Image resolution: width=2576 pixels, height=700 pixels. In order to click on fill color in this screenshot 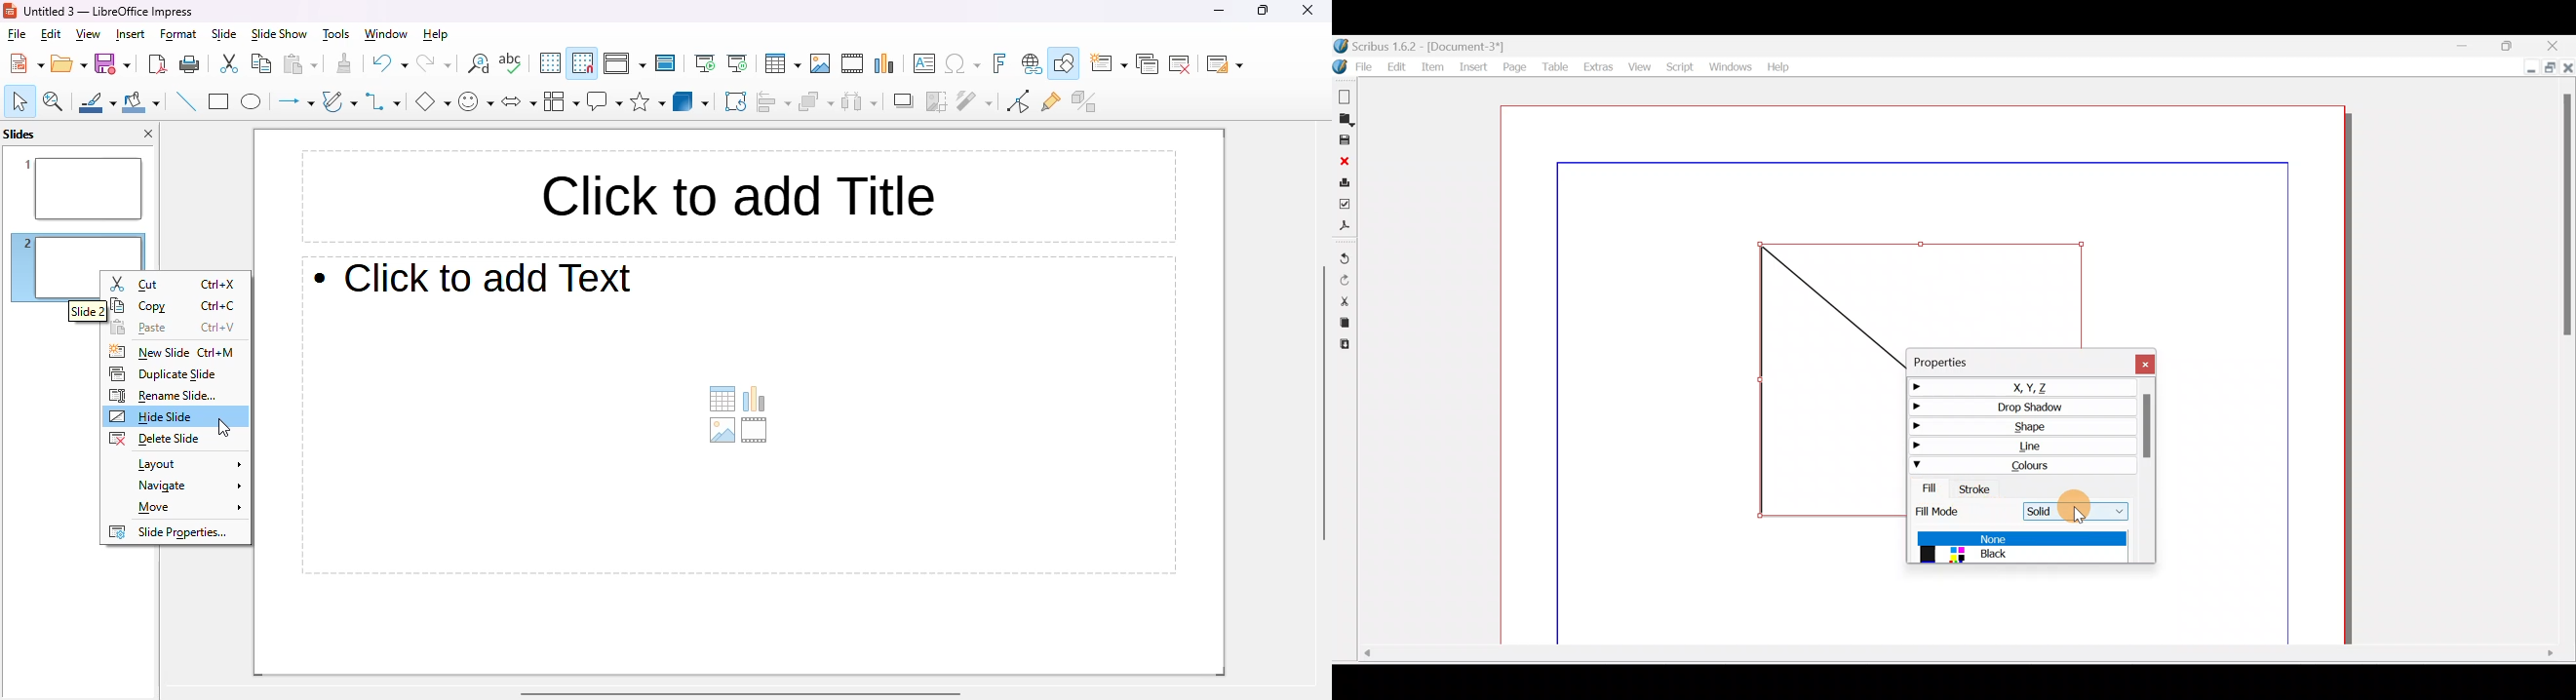, I will do `click(141, 103)`.